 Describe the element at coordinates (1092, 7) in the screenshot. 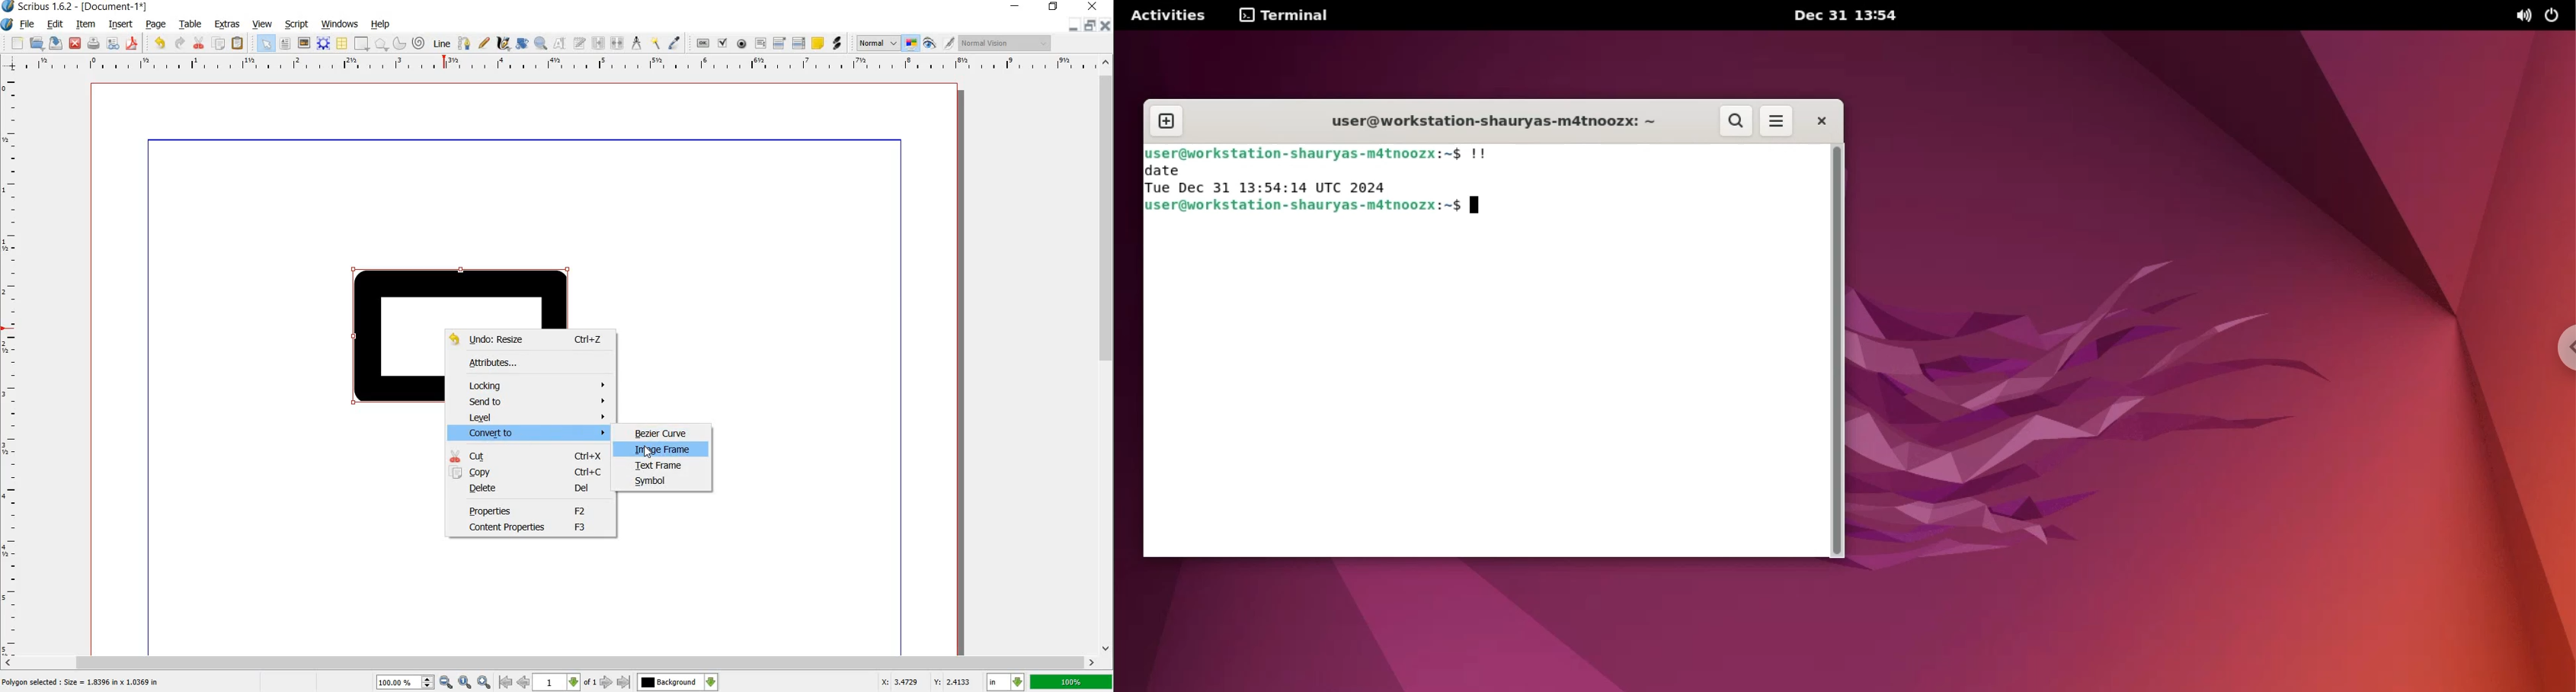

I see `close` at that location.